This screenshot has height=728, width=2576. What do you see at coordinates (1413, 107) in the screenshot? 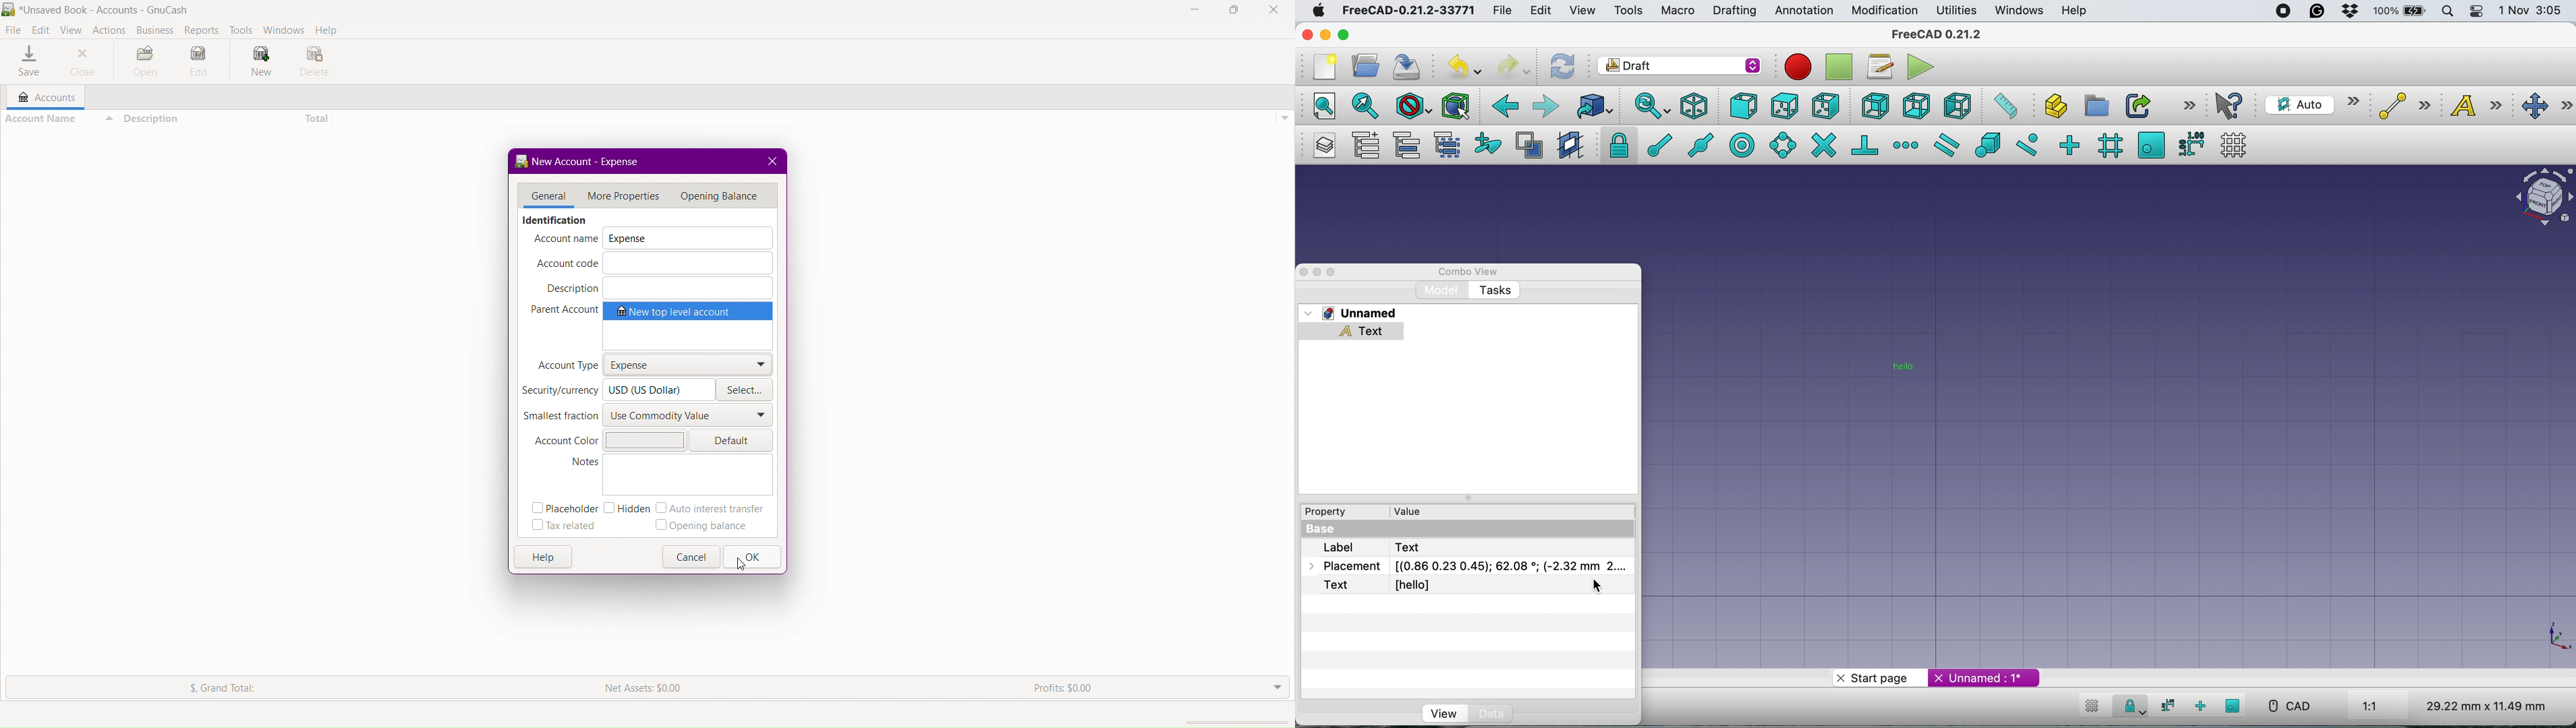
I see `draw style` at bounding box center [1413, 107].